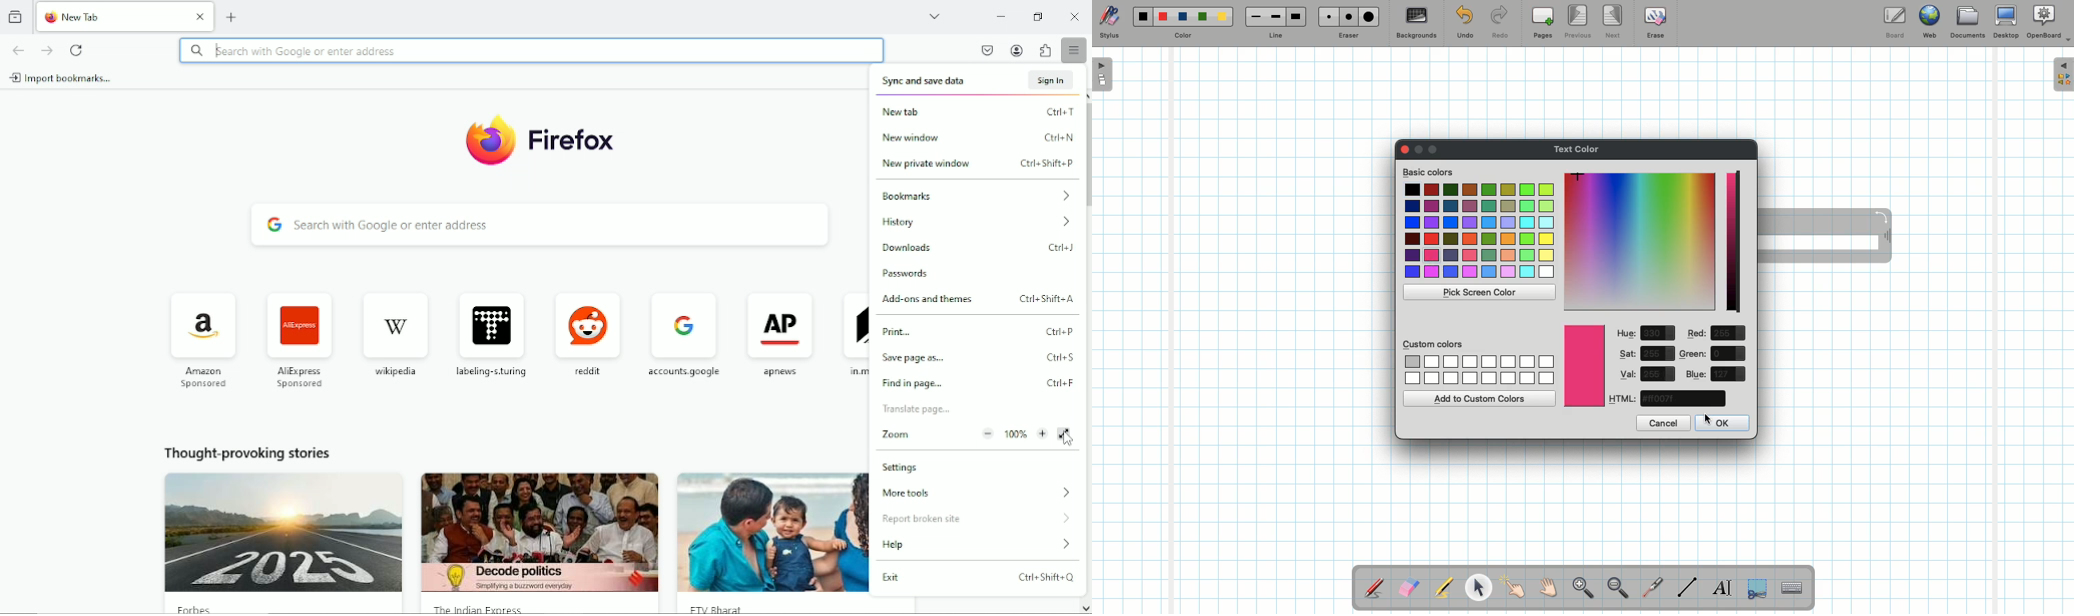  What do you see at coordinates (930, 80) in the screenshot?
I see `sync and save data` at bounding box center [930, 80].